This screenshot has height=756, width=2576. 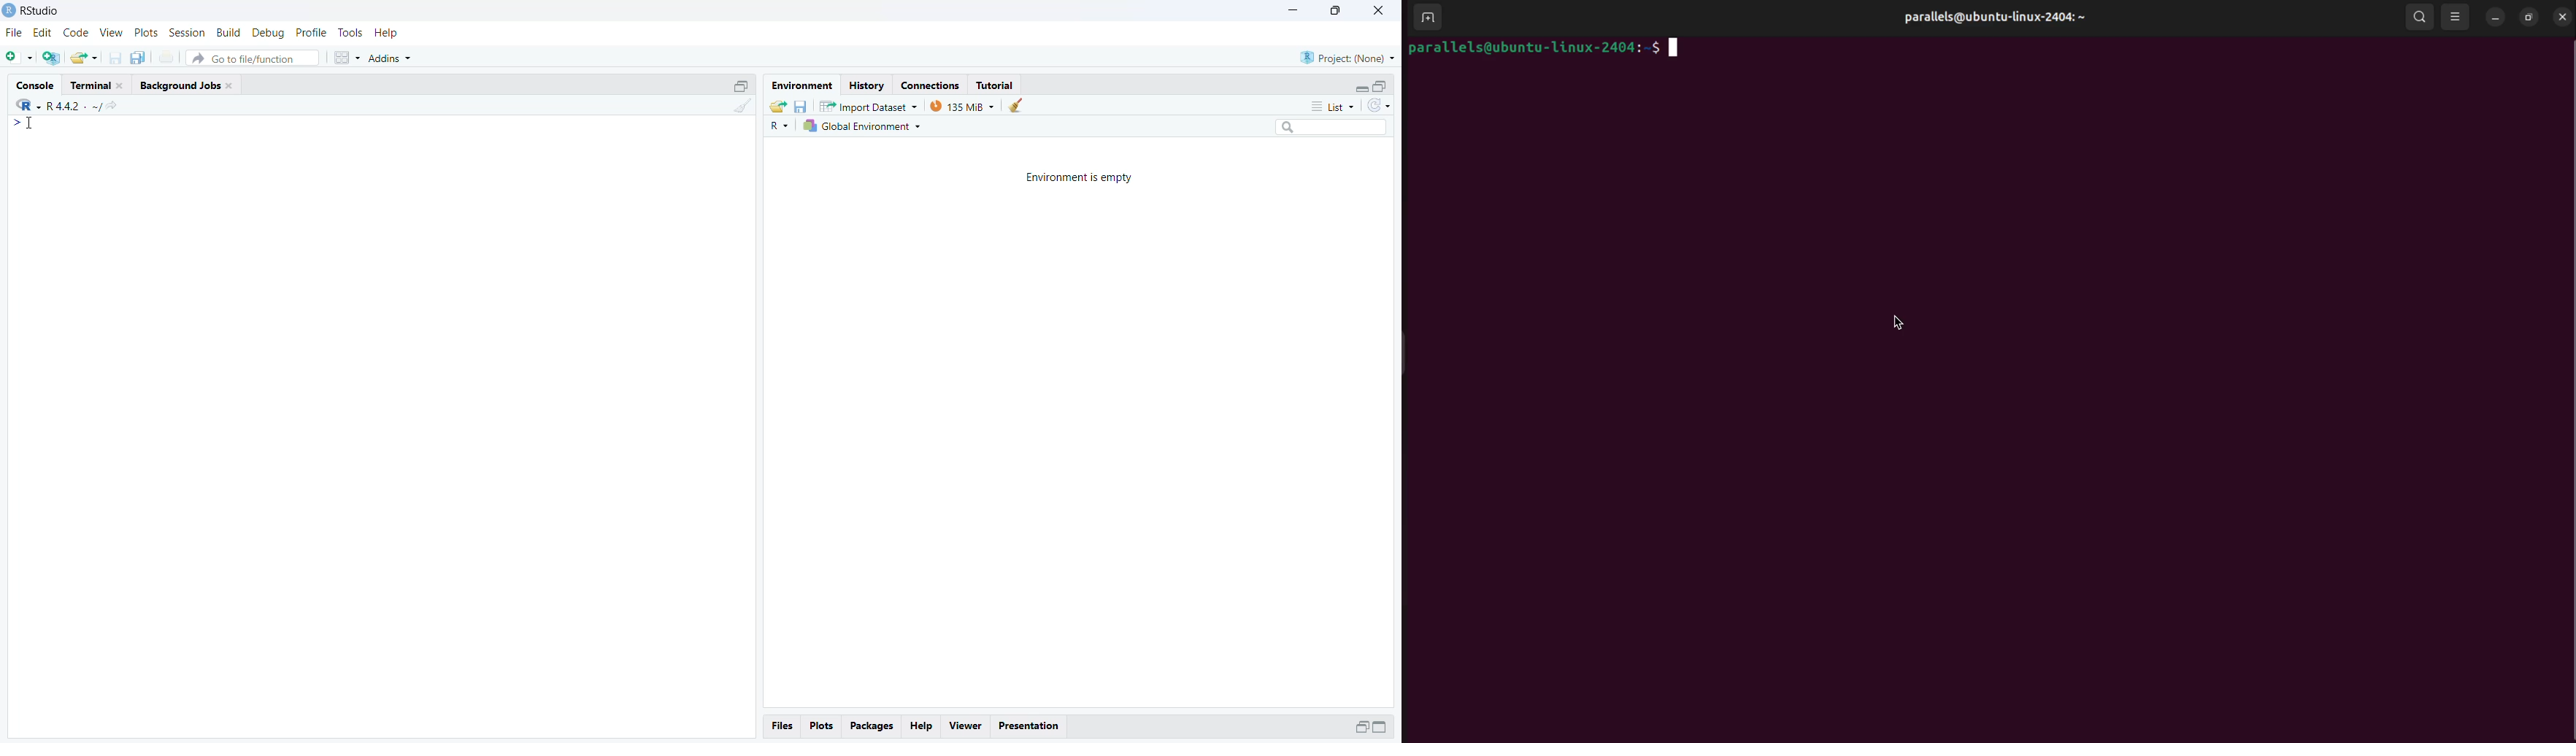 What do you see at coordinates (801, 105) in the screenshot?
I see `Save workspace as` at bounding box center [801, 105].